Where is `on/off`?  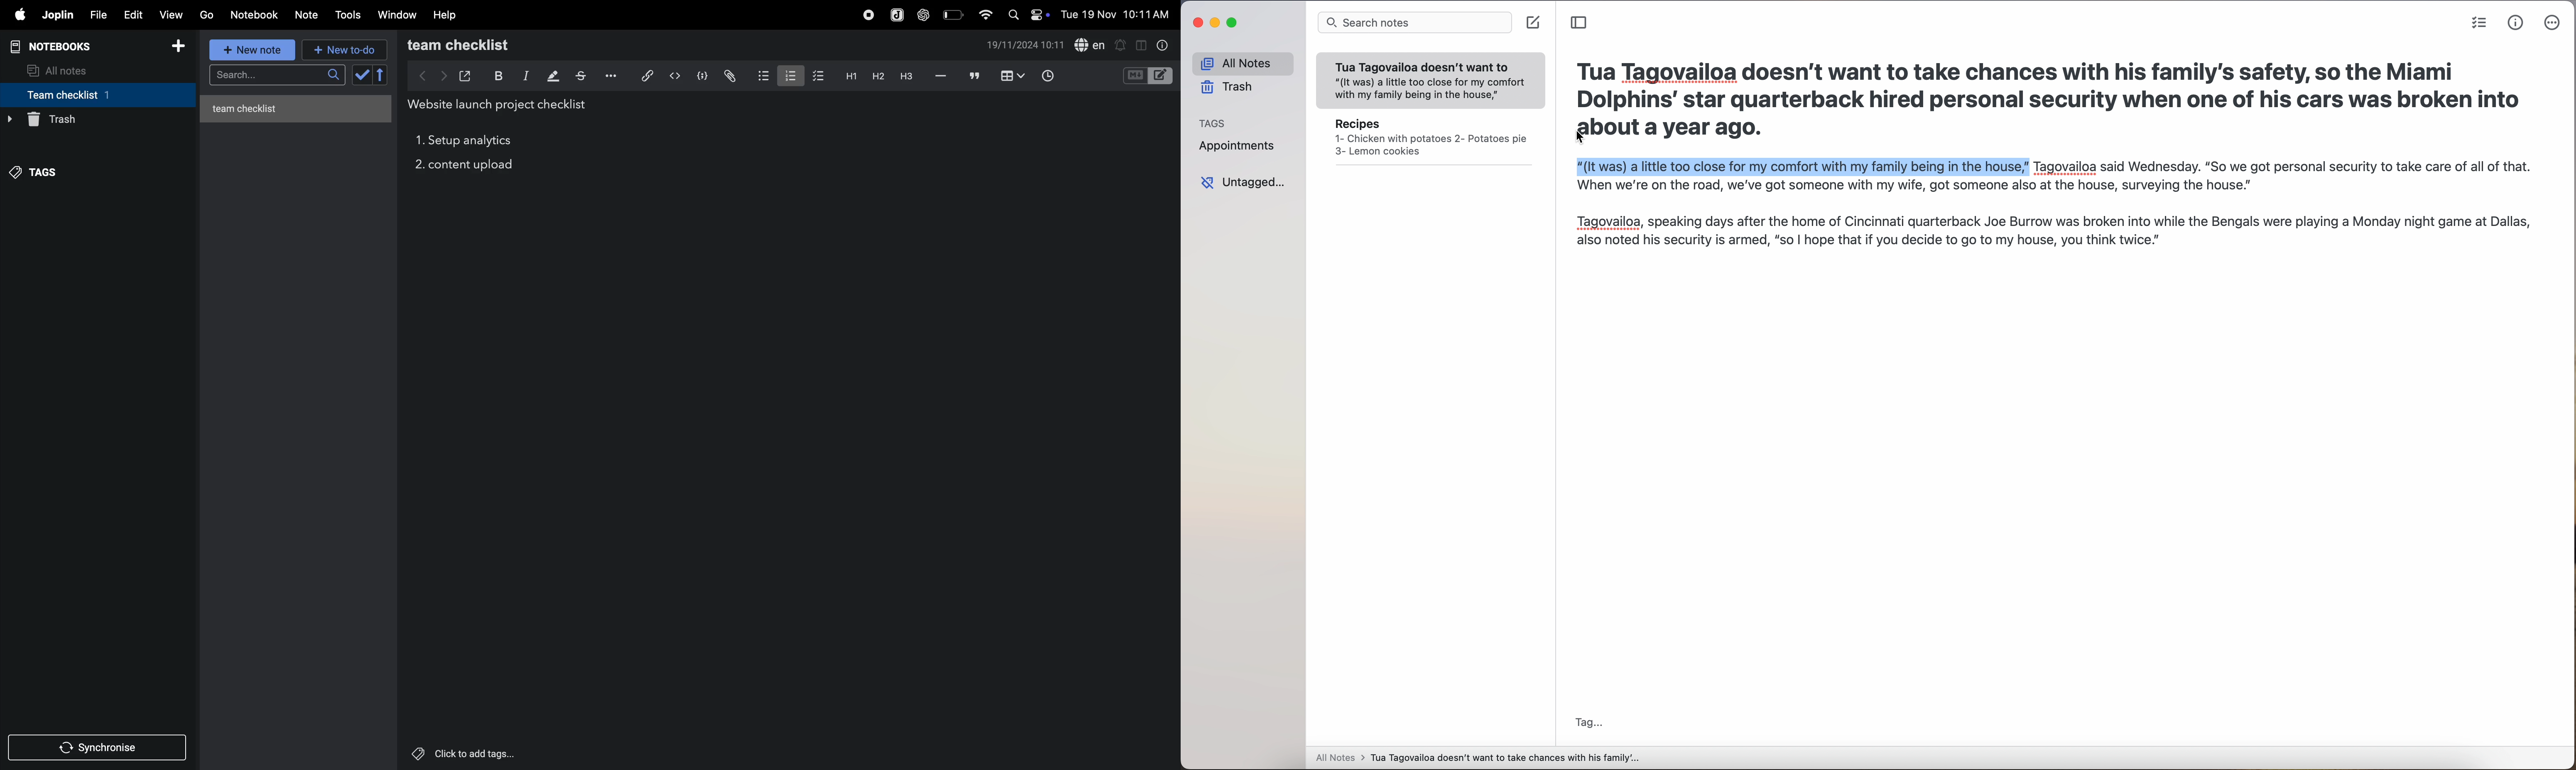 on/off is located at coordinates (1042, 14).